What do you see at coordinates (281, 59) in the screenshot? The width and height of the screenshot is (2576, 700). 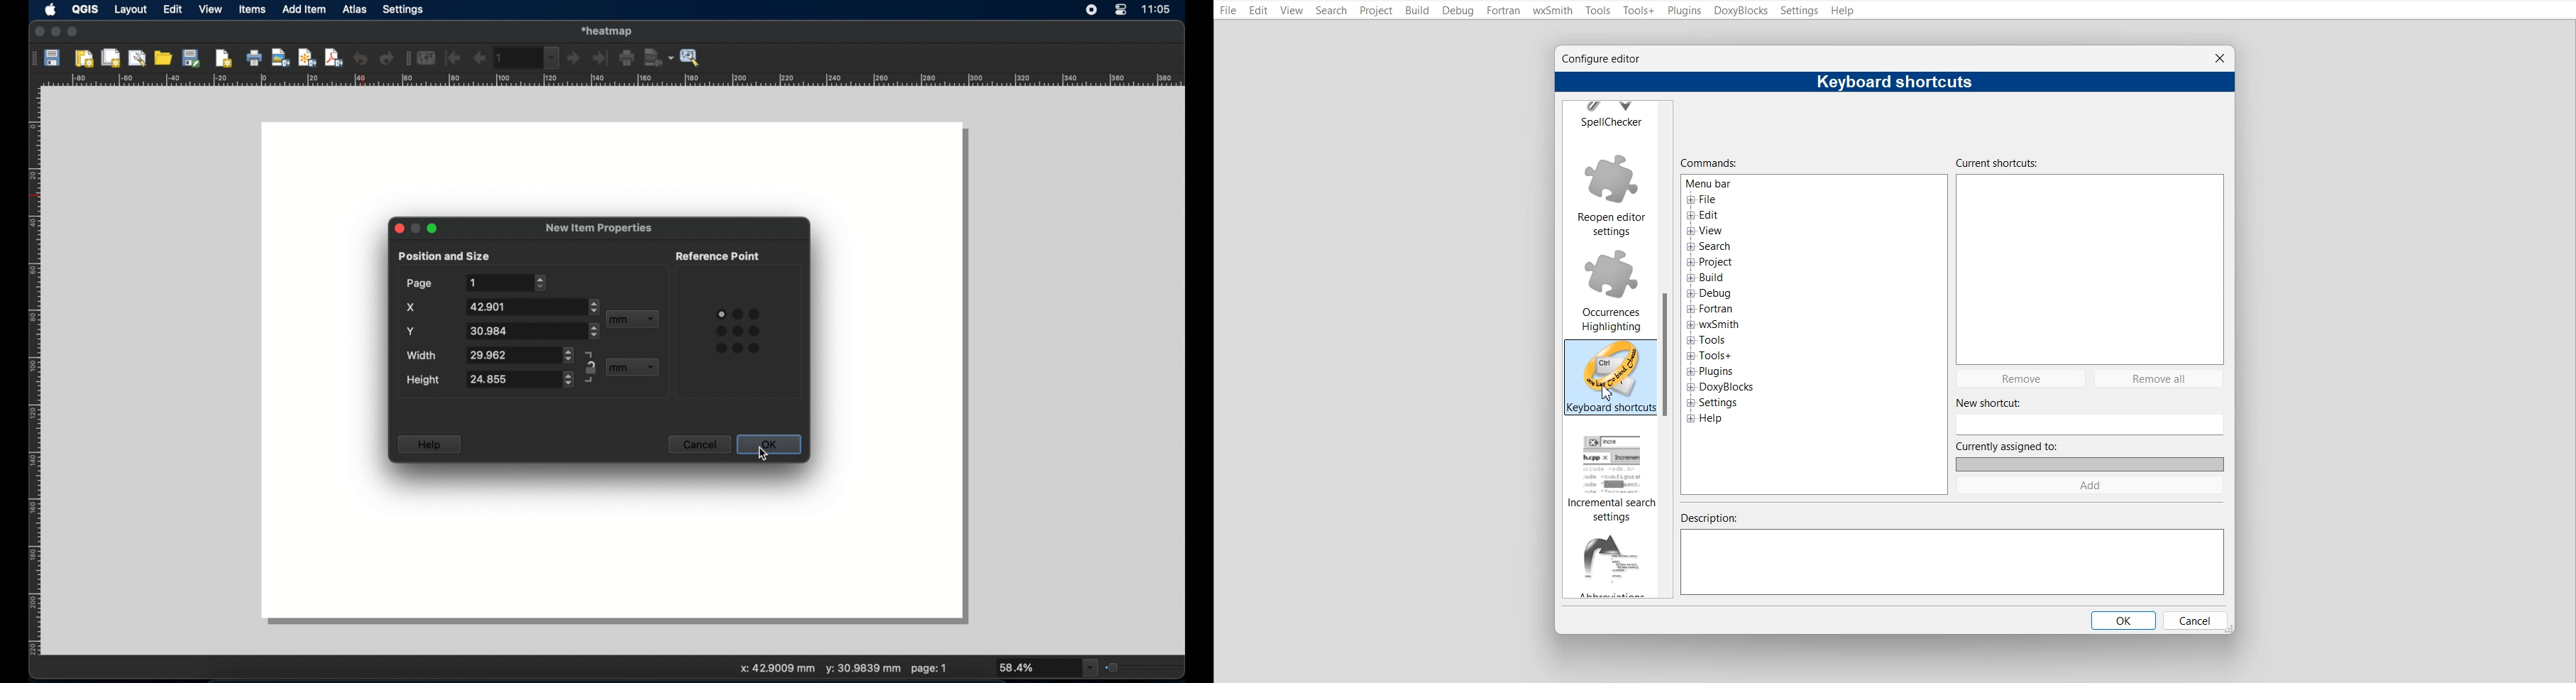 I see `export as image` at bounding box center [281, 59].